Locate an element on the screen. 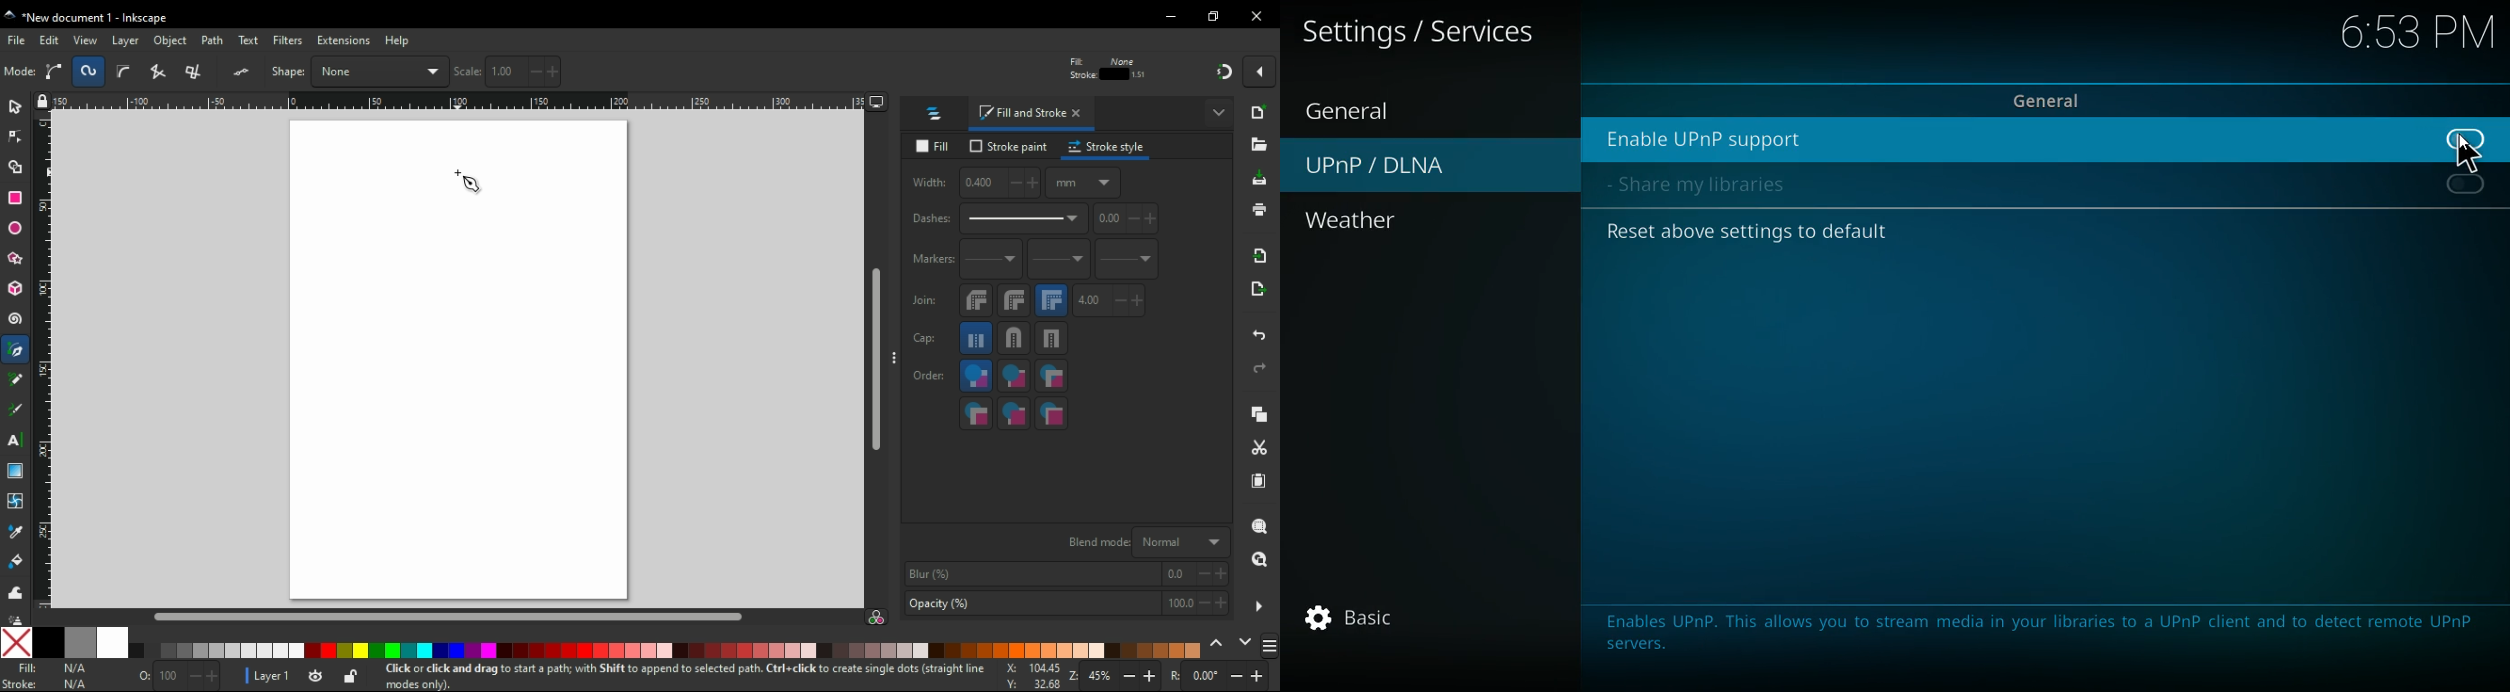  path is located at coordinates (214, 40).